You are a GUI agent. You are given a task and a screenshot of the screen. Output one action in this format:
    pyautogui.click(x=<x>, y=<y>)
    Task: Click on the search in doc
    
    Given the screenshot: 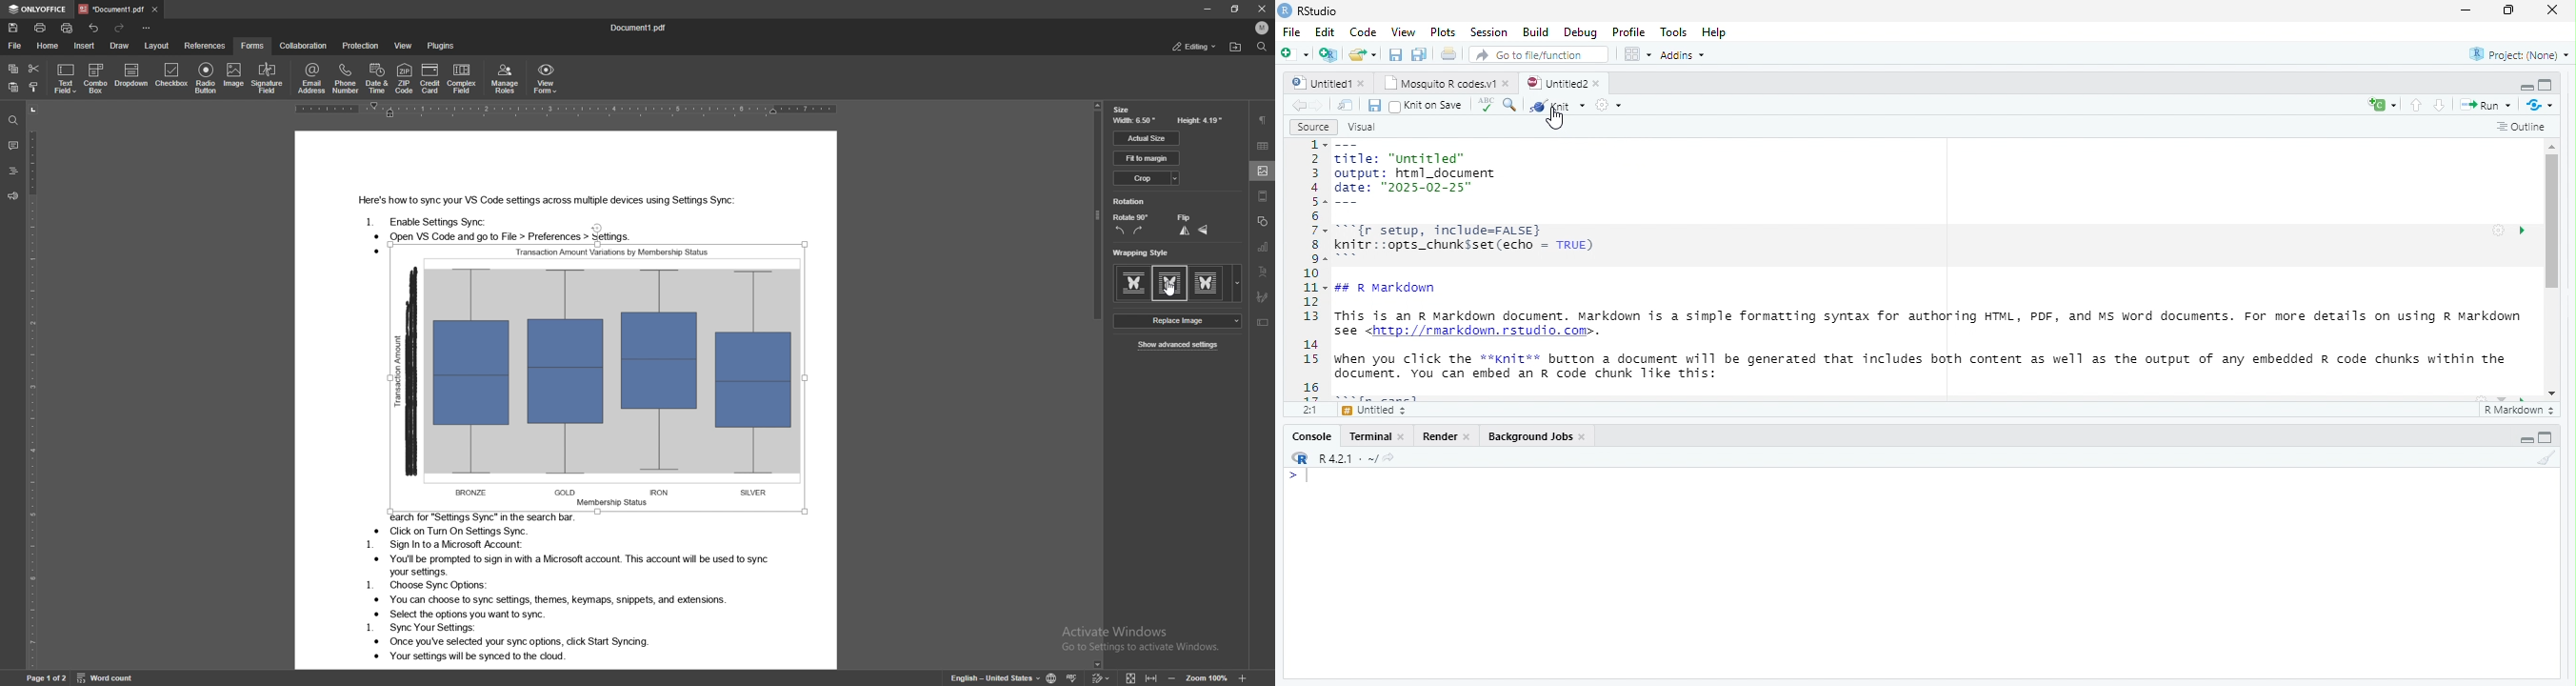 What is the action you would take?
    pyautogui.click(x=1347, y=105)
    